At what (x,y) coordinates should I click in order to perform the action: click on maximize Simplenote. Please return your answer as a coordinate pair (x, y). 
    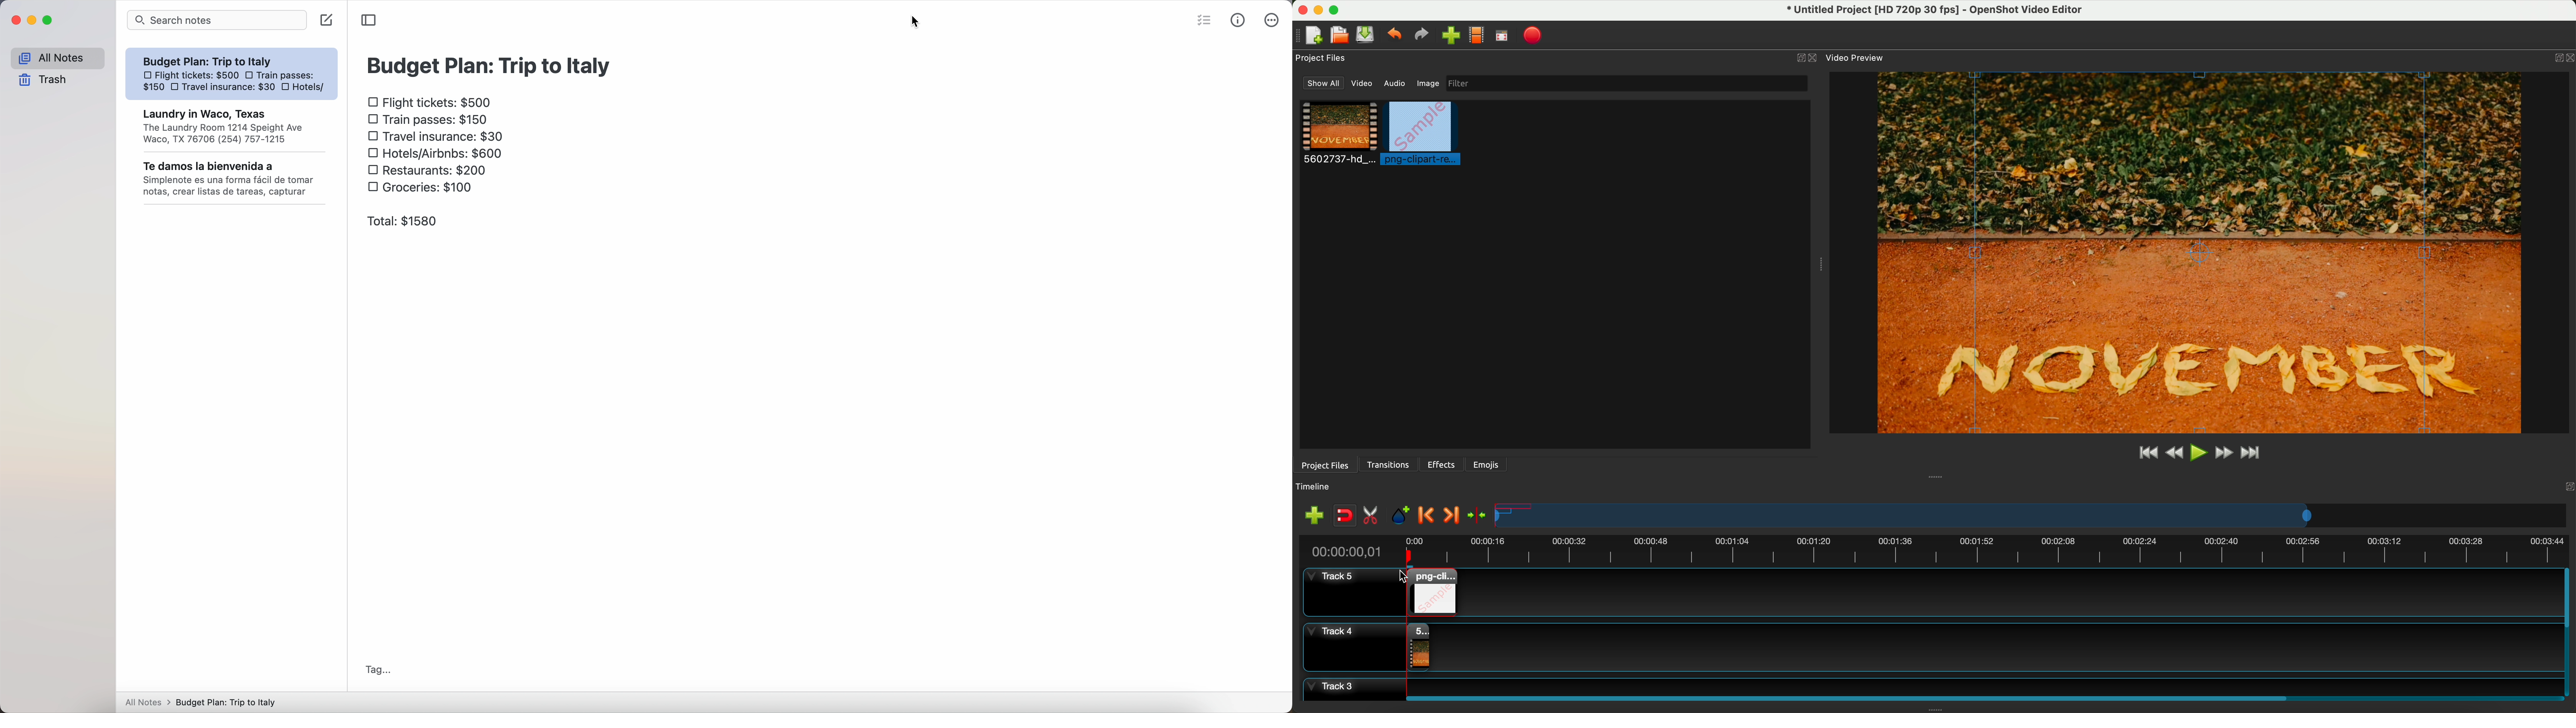
    Looking at the image, I should click on (49, 20).